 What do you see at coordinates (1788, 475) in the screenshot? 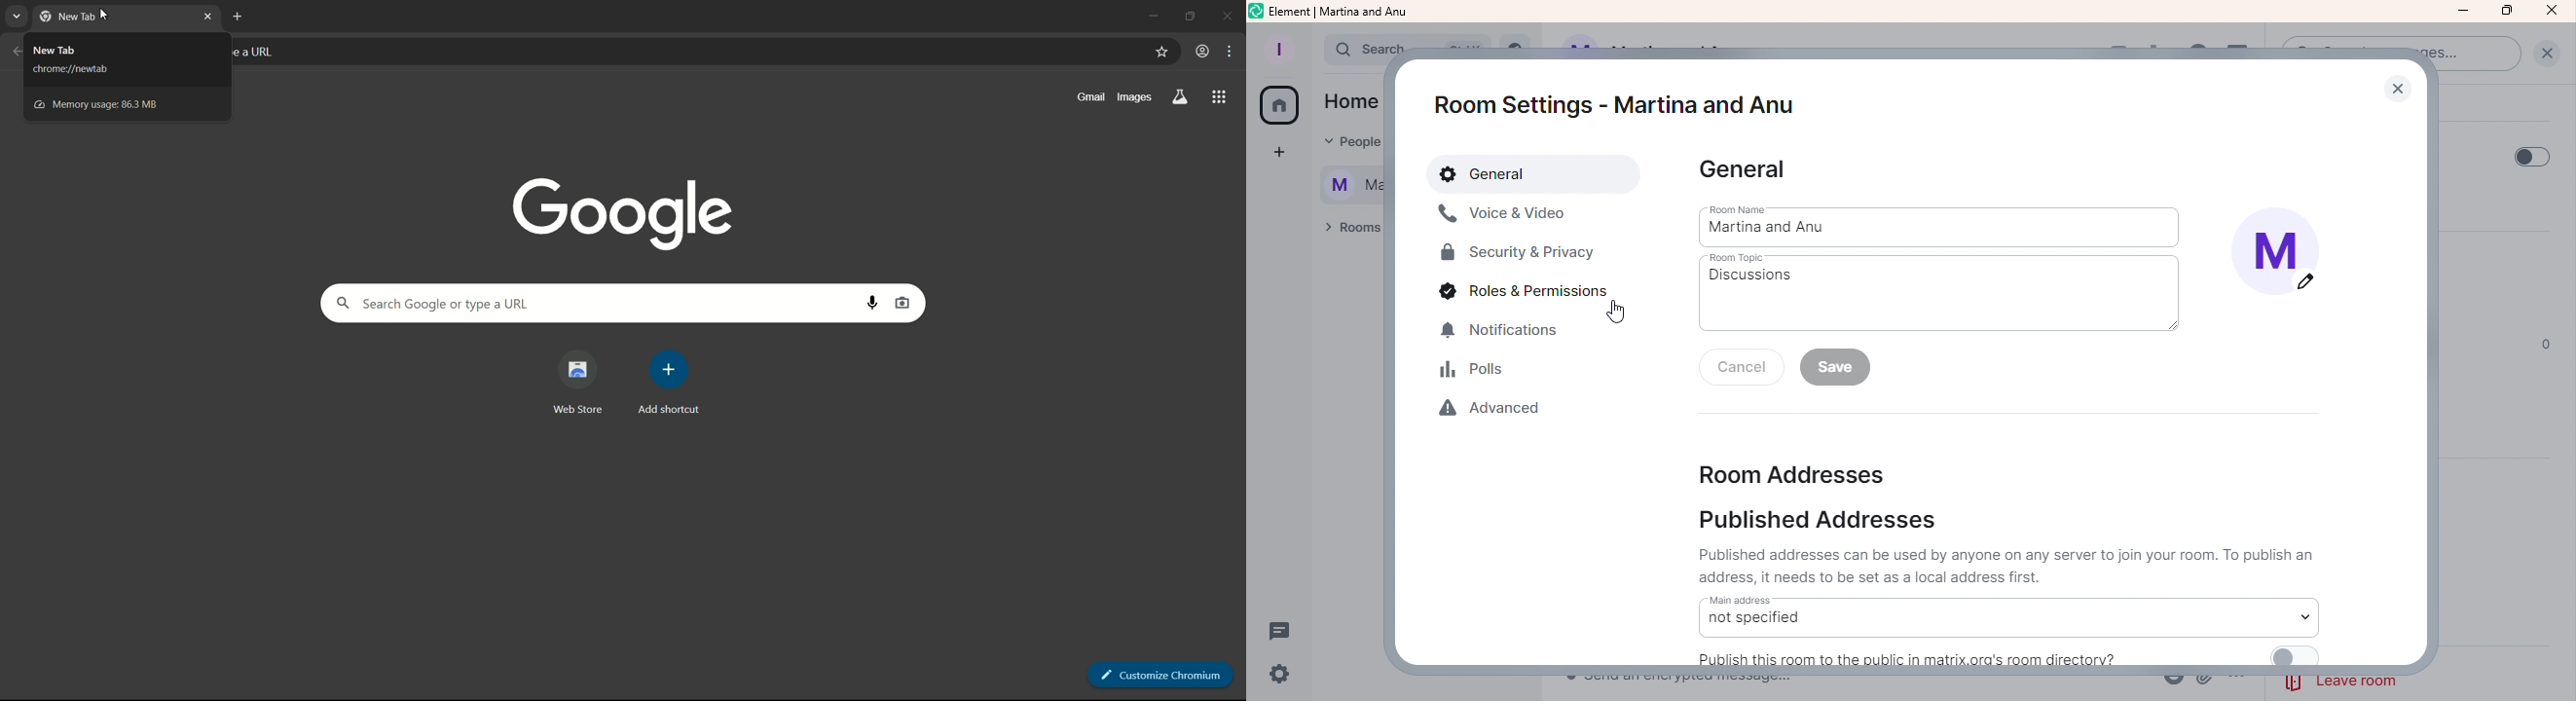
I see `Room addresses` at bounding box center [1788, 475].